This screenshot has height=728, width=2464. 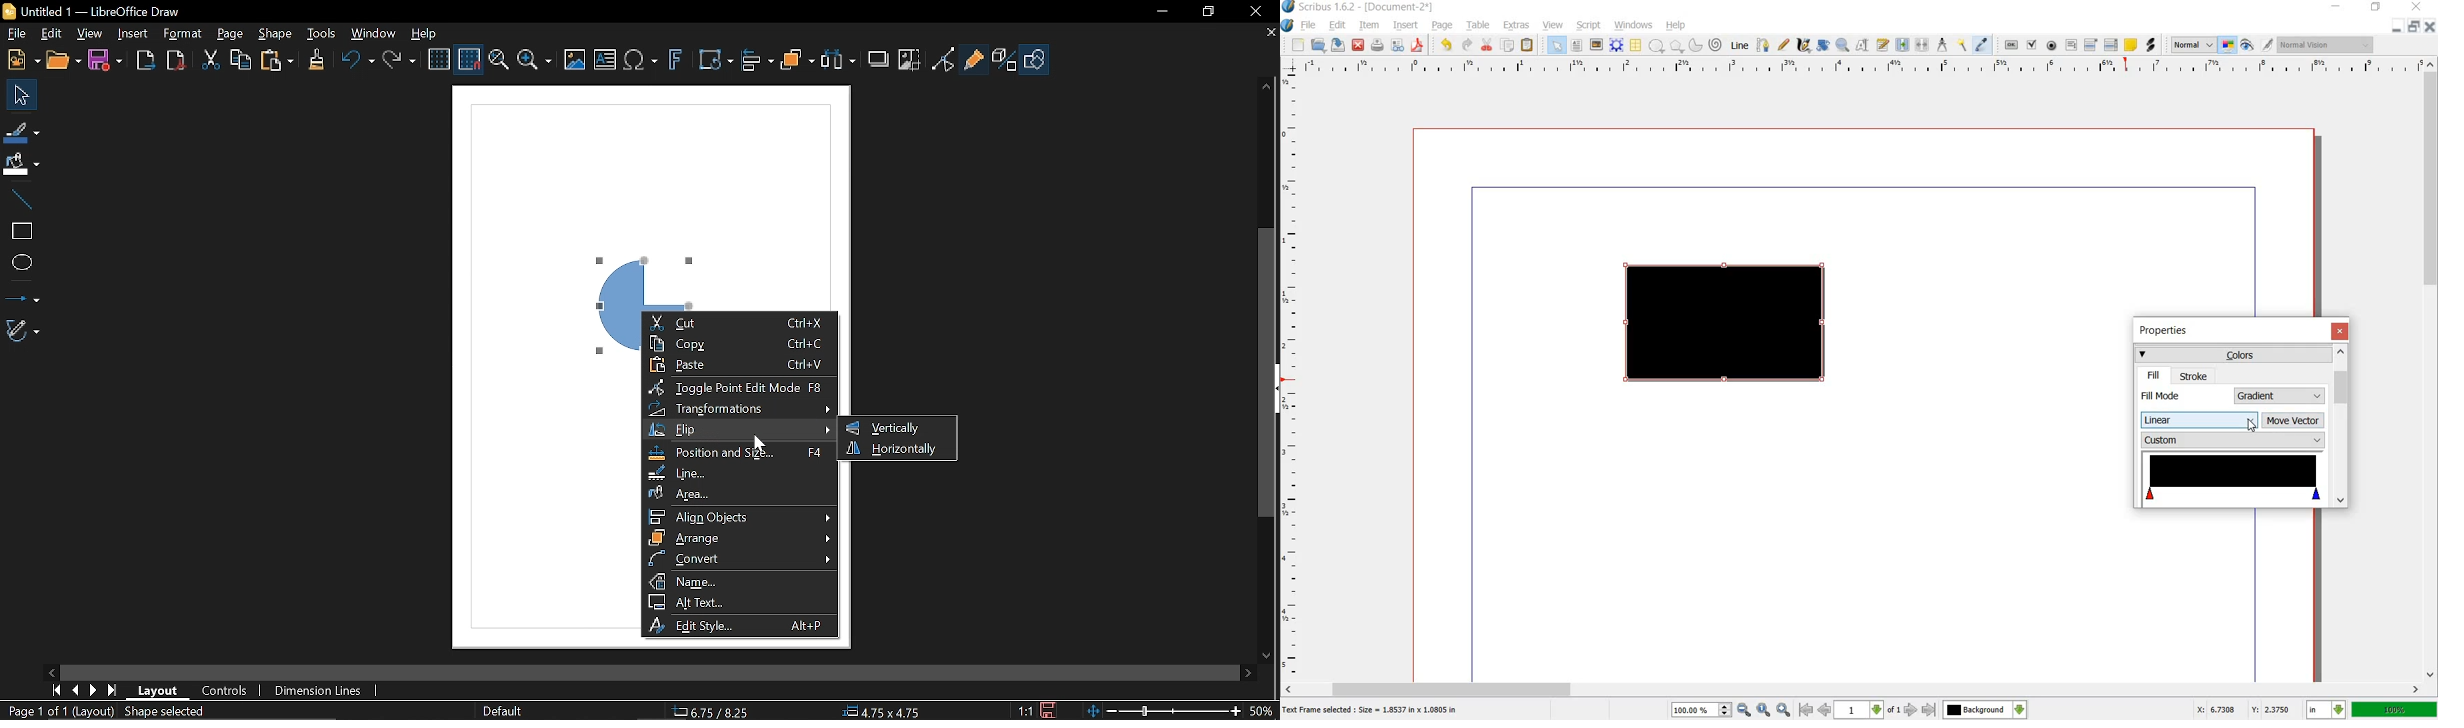 I want to click on Transformations, so click(x=740, y=410).